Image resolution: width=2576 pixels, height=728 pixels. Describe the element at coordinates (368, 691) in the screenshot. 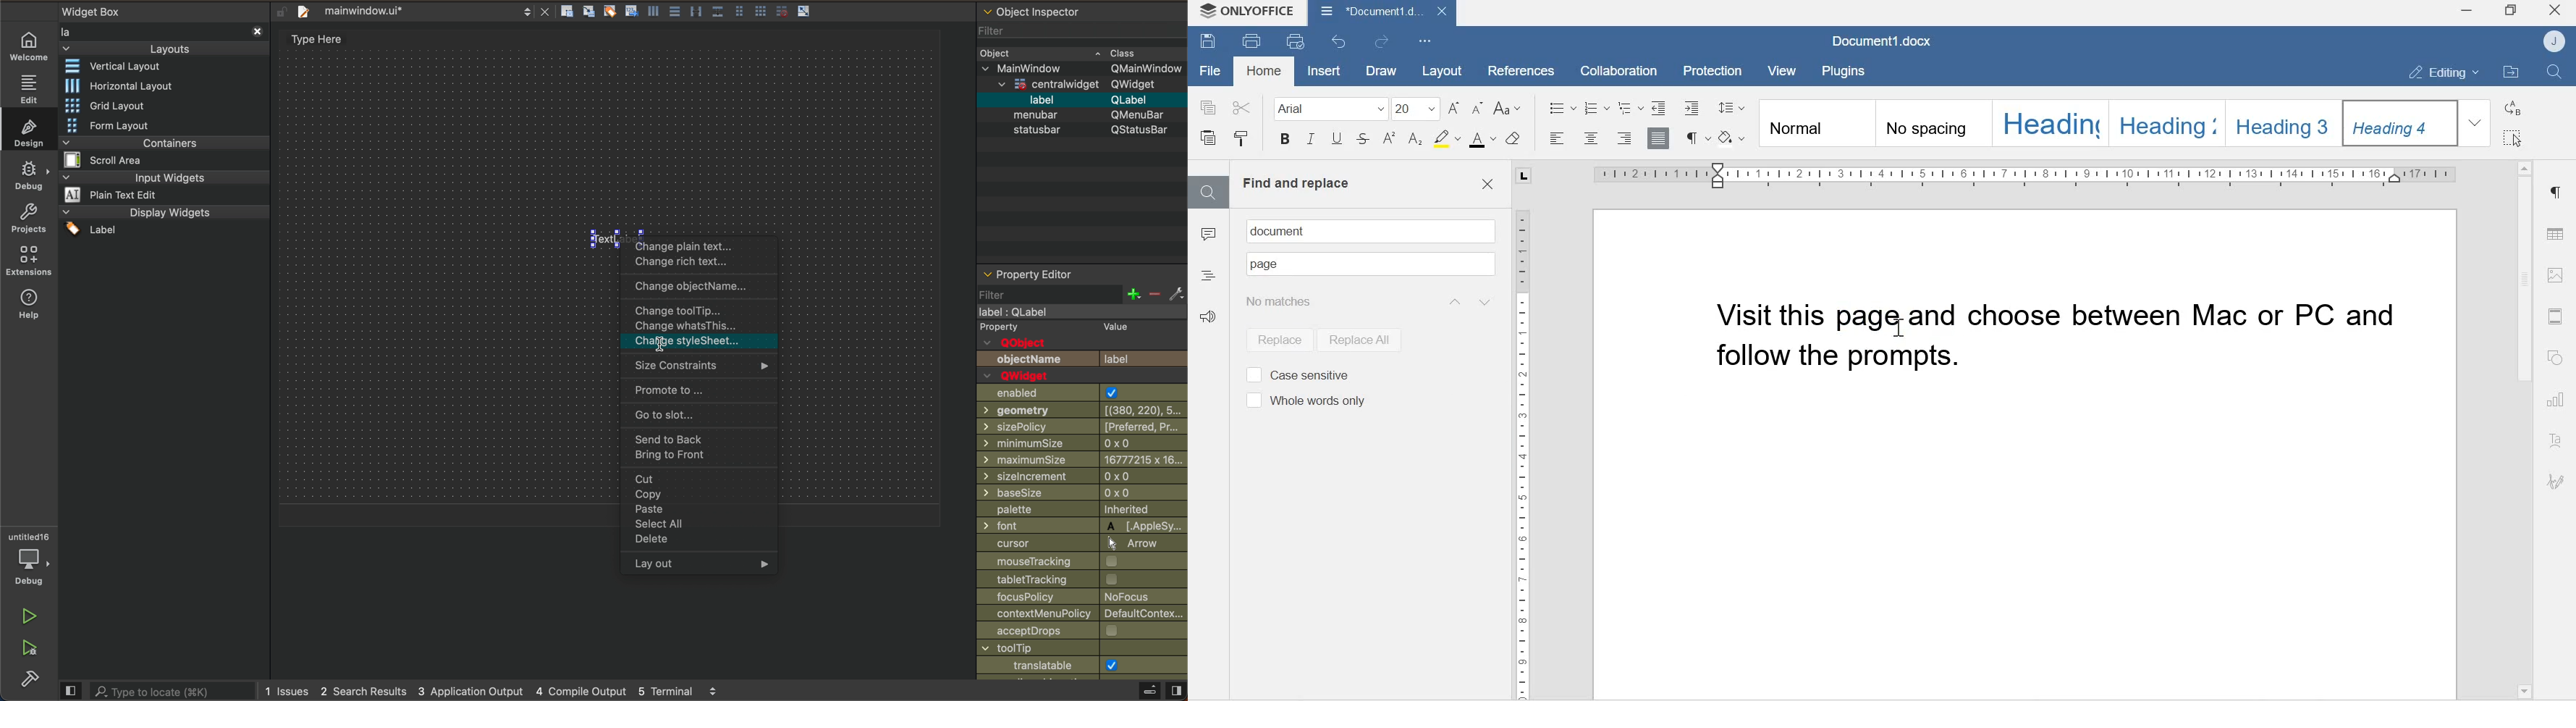

I see `2 search result` at that location.